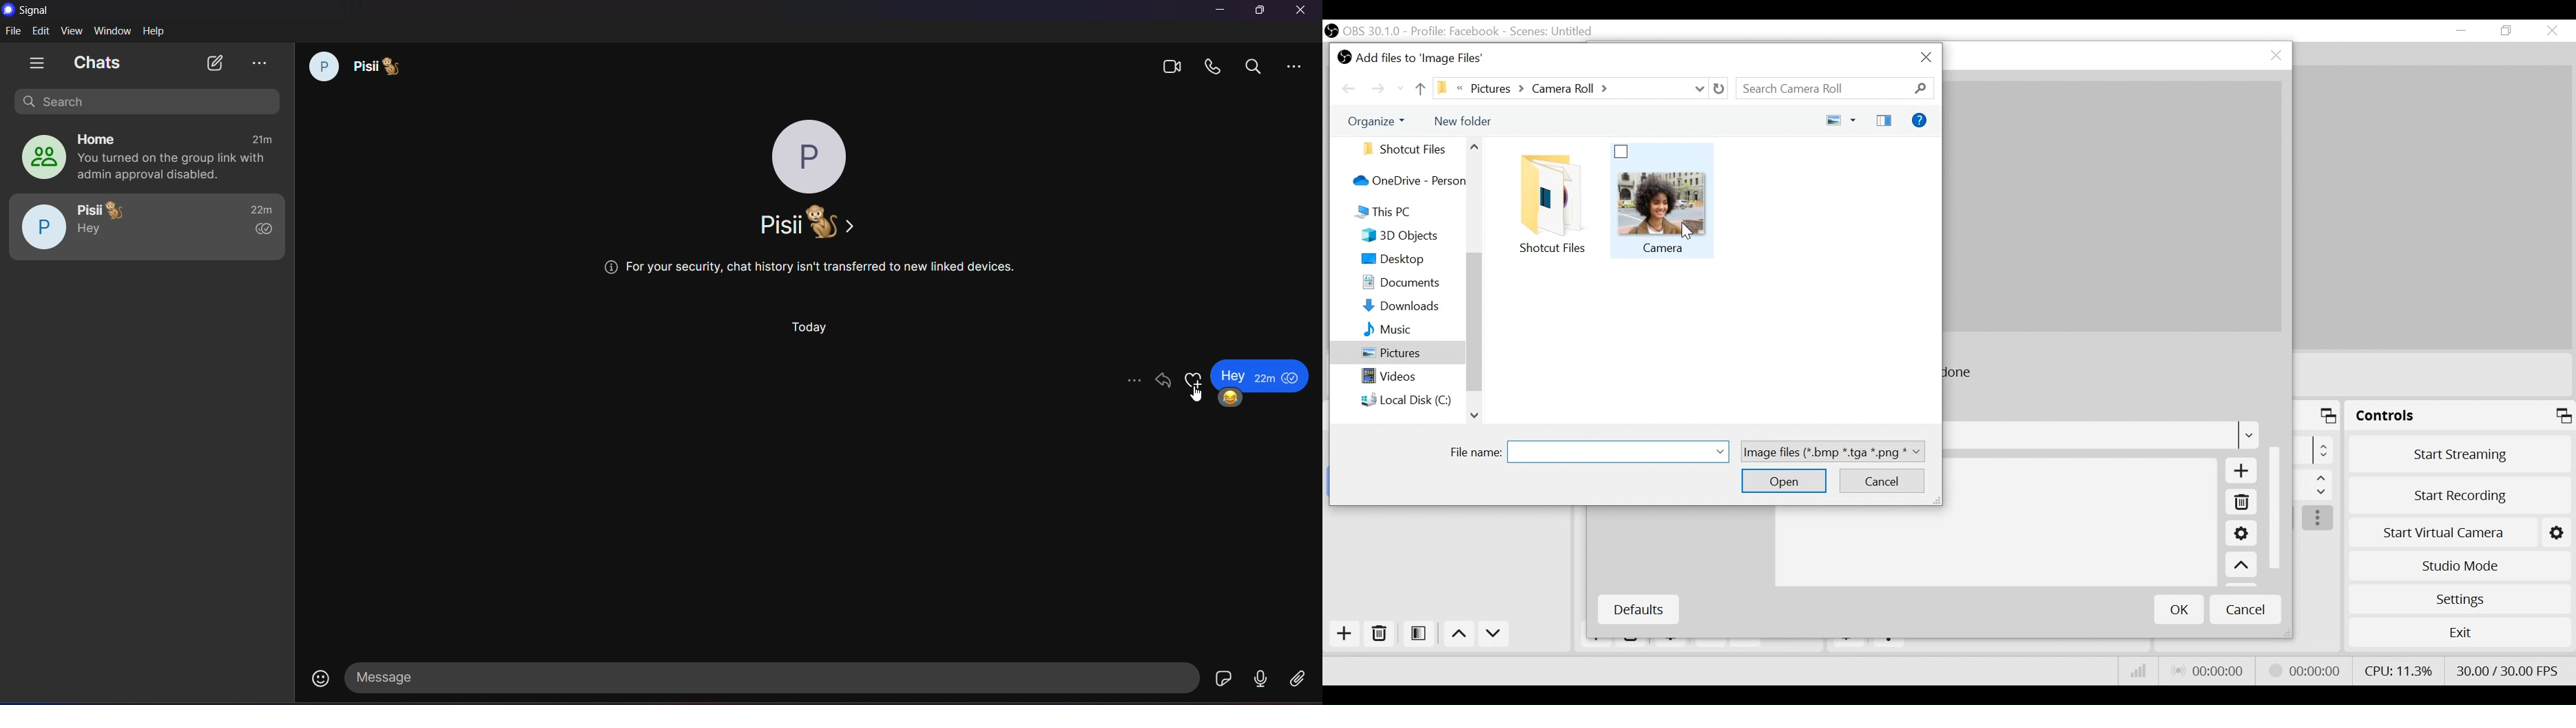 This screenshot has height=728, width=2576. What do you see at coordinates (2179, 609) in the screenshot?
I see `OK` at bounding box center [2179, 609].